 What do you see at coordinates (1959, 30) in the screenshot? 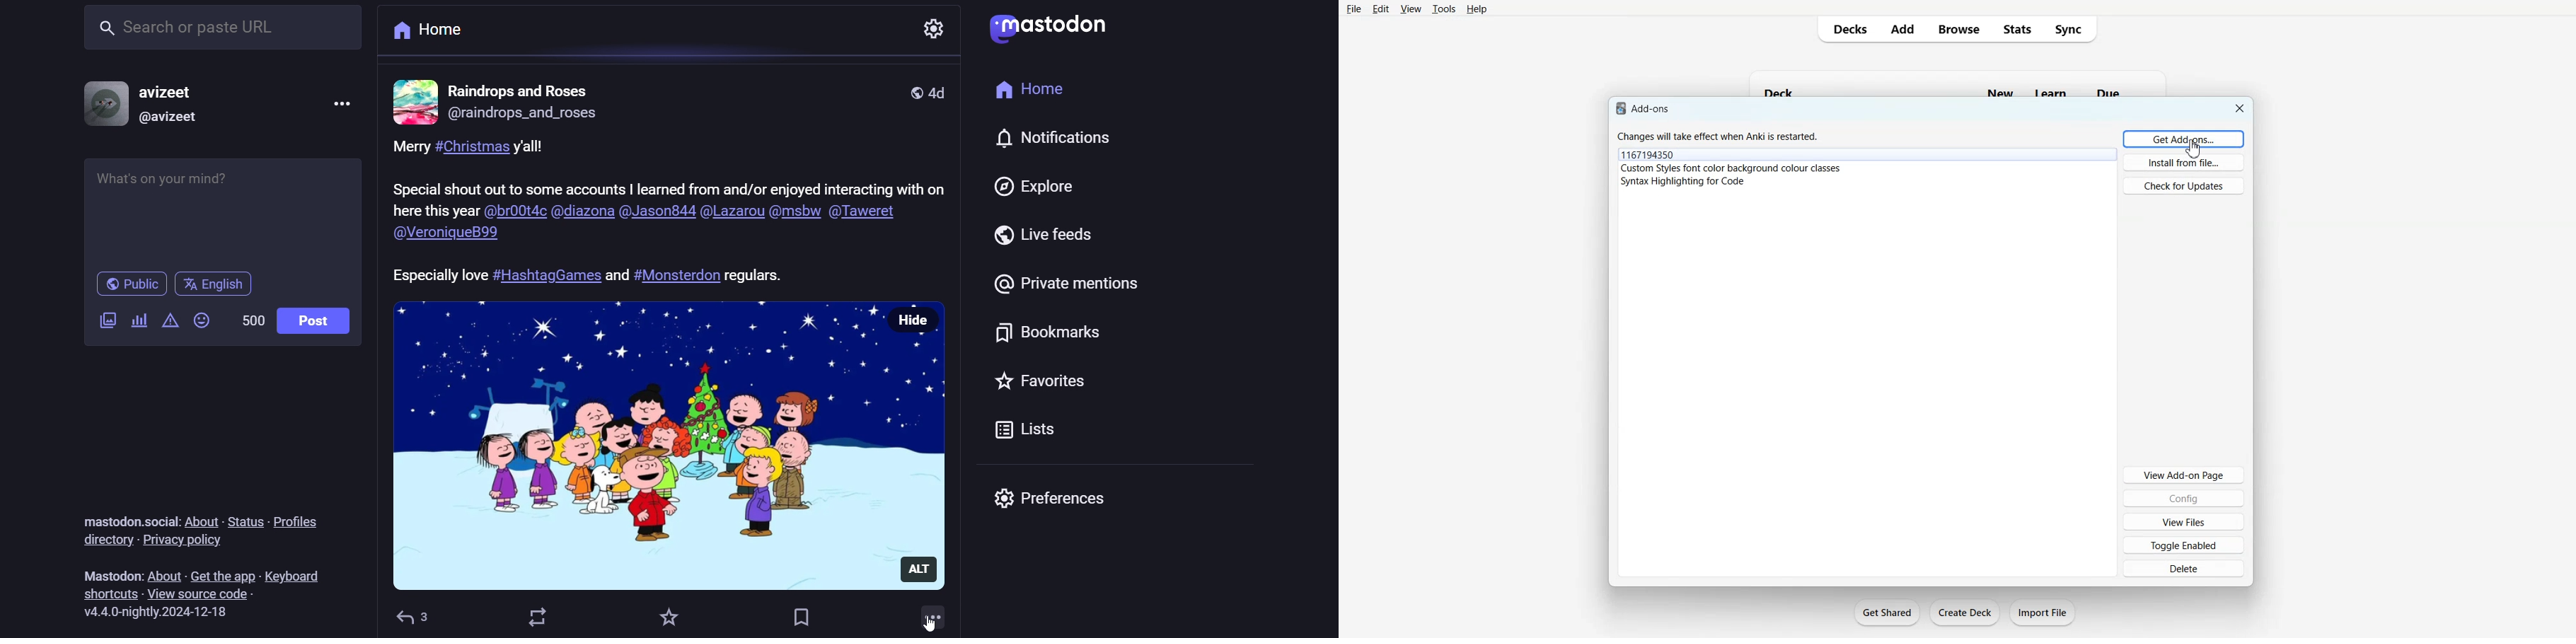
I see `Browse` at bounding box center [1959, 30].